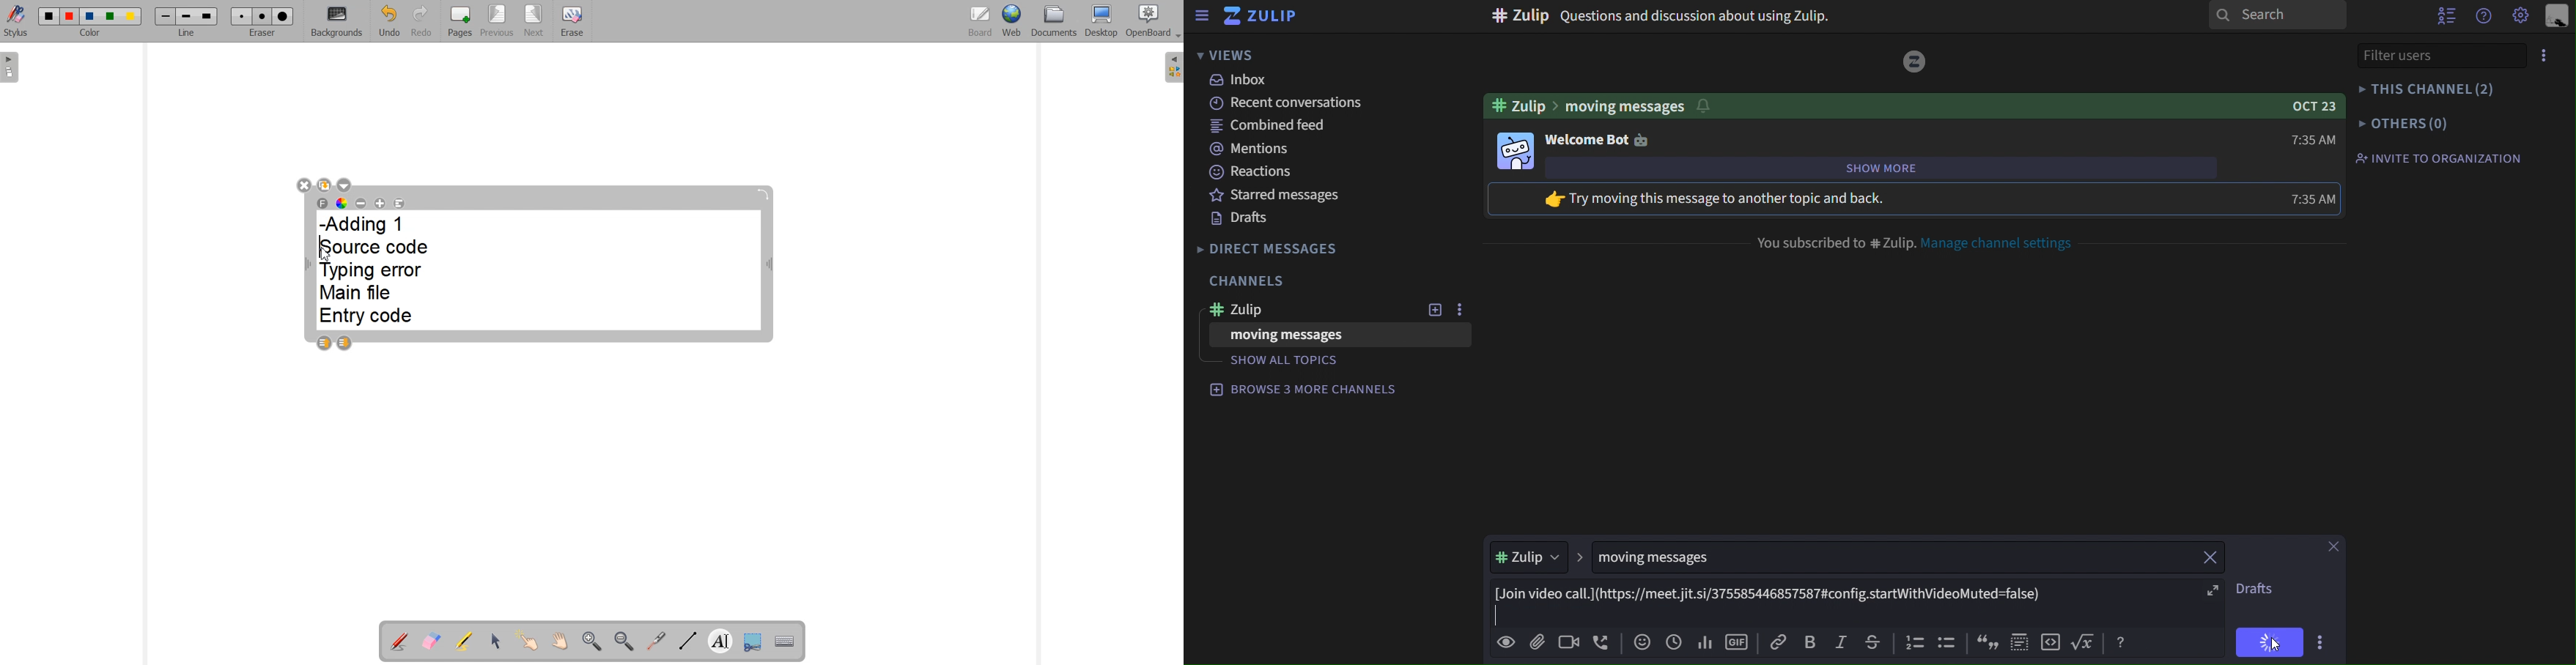 The width and height of the screenshot is (2576, 672). I want to click on inbox, so click(1244, 81).